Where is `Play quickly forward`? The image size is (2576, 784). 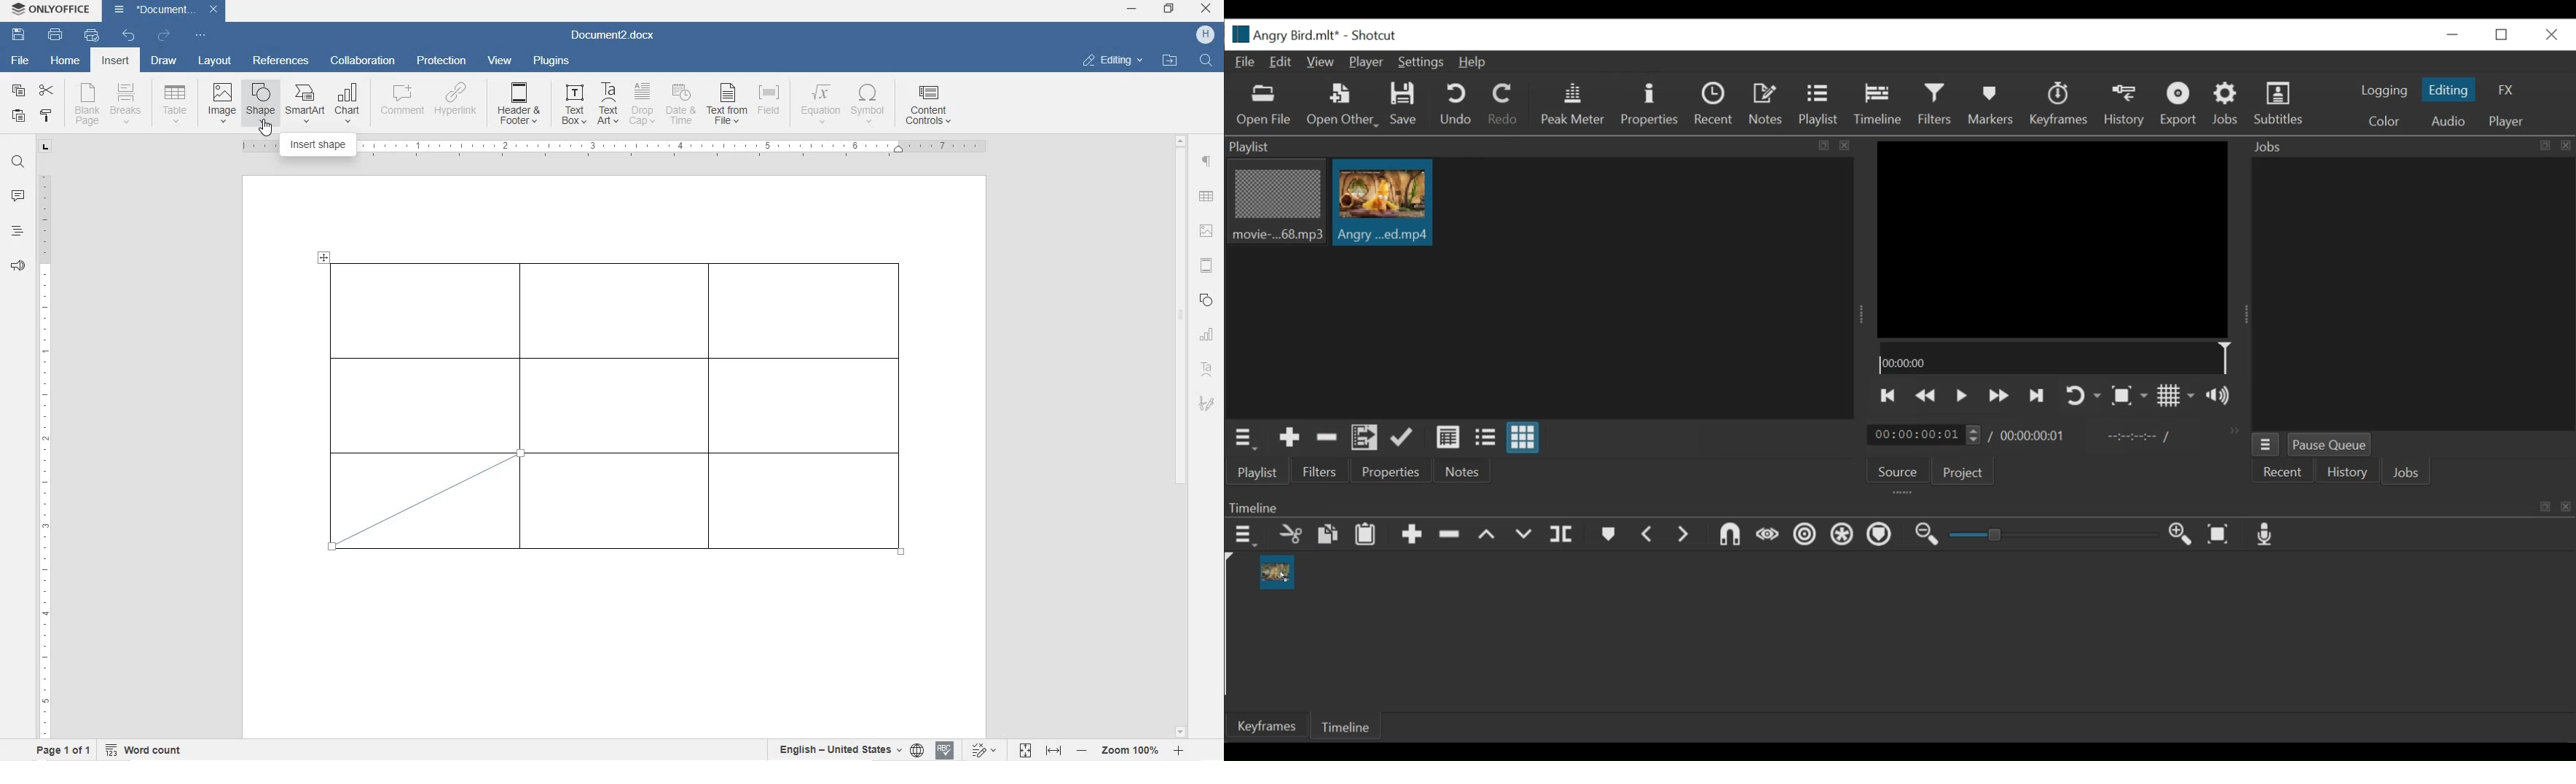 Play quickly forward is located at coordinates (1998, 397).